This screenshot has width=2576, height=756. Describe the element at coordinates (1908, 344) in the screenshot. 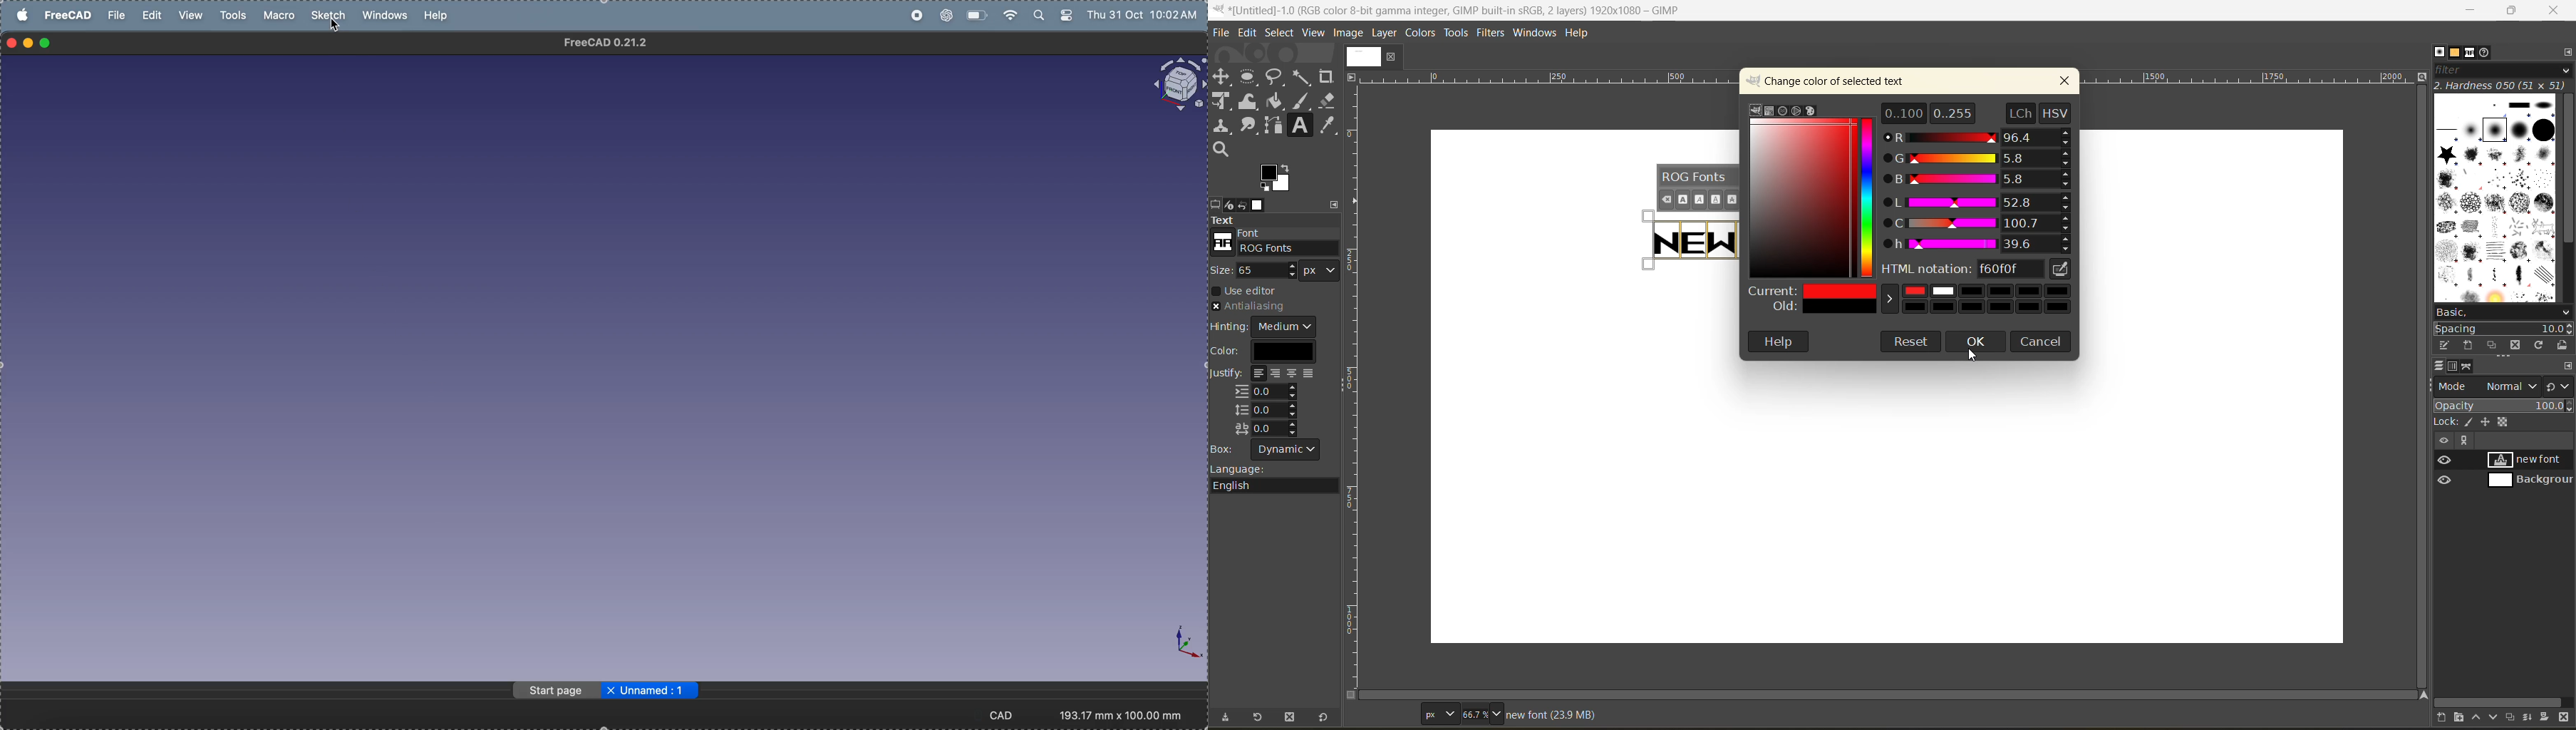

I see `reset` at that location.